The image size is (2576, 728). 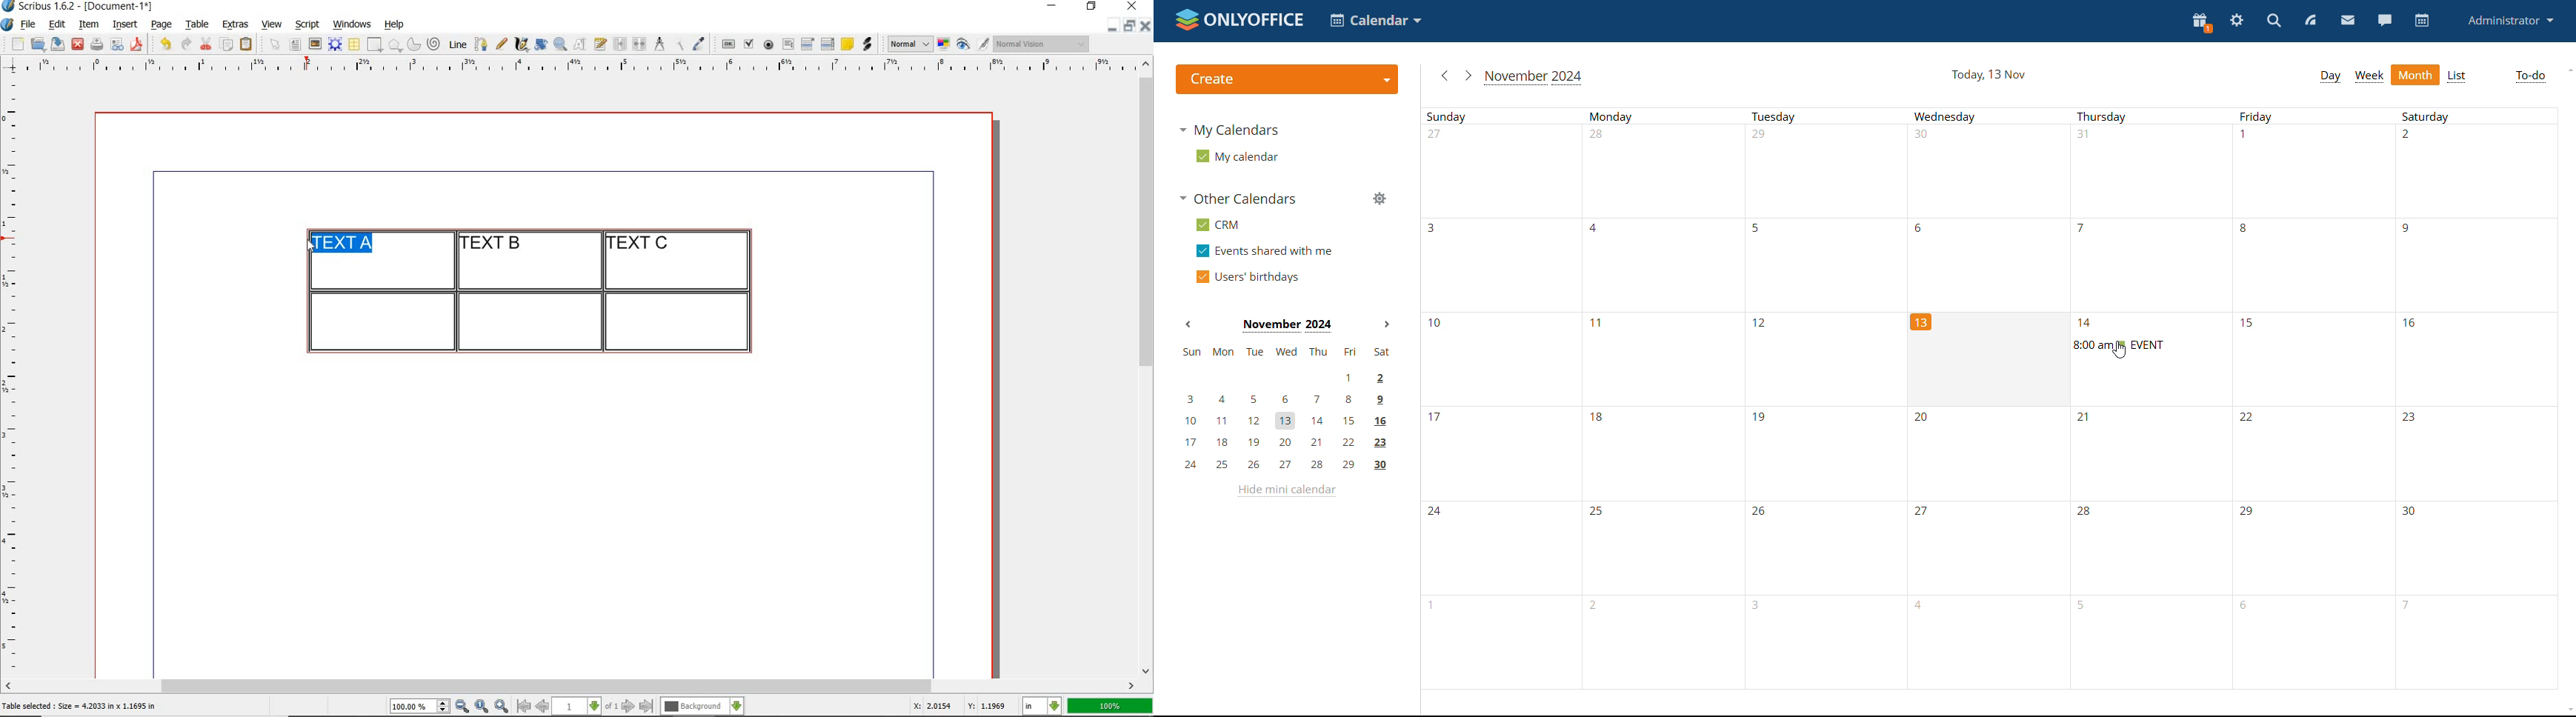 What do you see at coordinates (502, 707) in the screenshot?
I see `zoom in` at bounding box center [502, 707].